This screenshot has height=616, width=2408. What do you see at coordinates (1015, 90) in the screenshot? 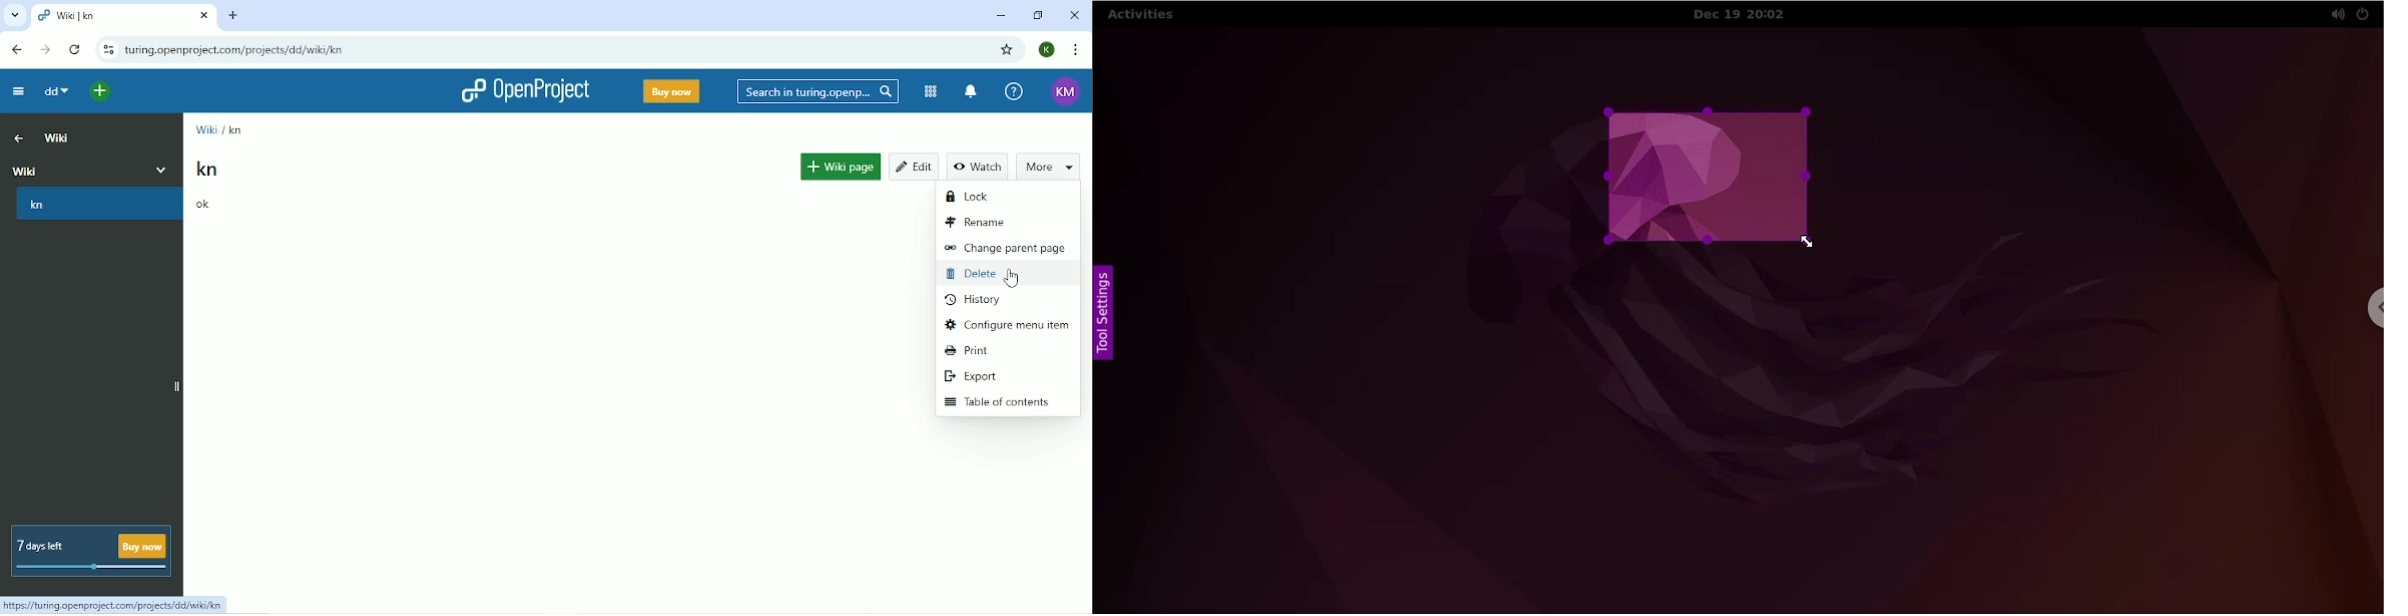
I see `Help` at bounding box center [1015, 90].